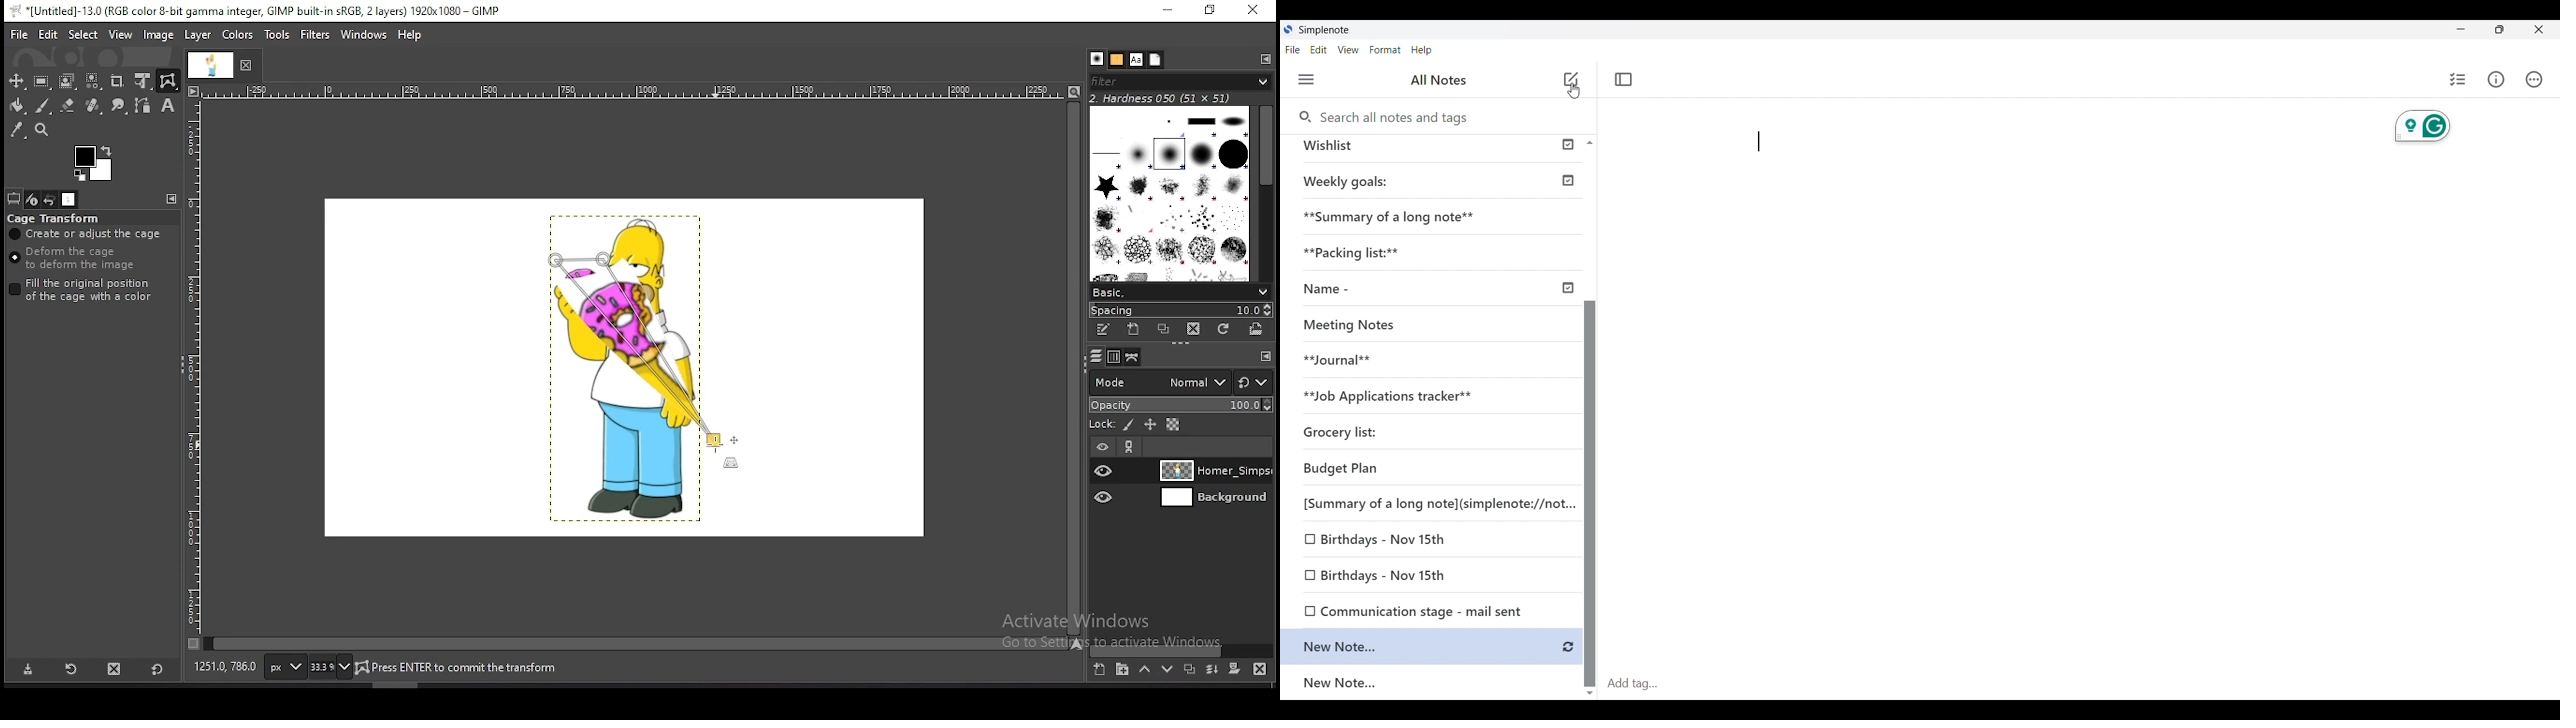  I want to click on brushes, so click(1097, 60).